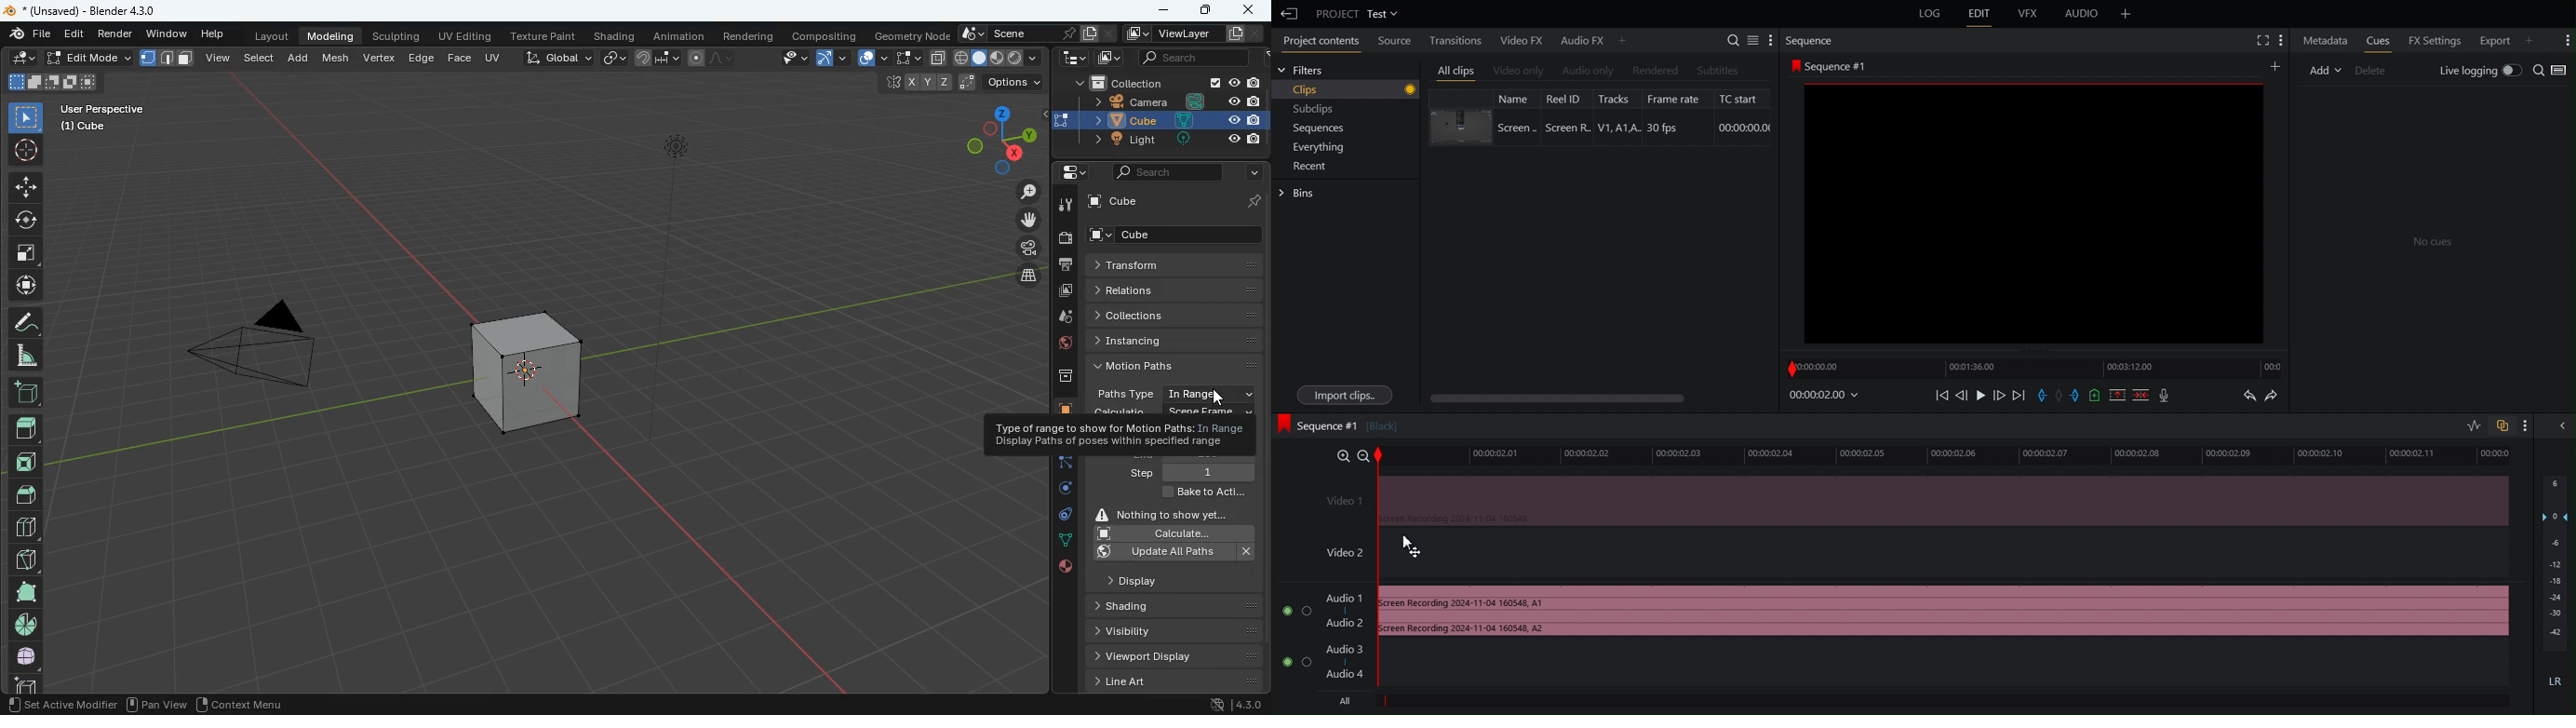 The height and width of the screenshot is (728, 2576). What do you see at coordinates (1927, 15) in the screenshot?
I see `Log` at bounding box center [1927, 15].